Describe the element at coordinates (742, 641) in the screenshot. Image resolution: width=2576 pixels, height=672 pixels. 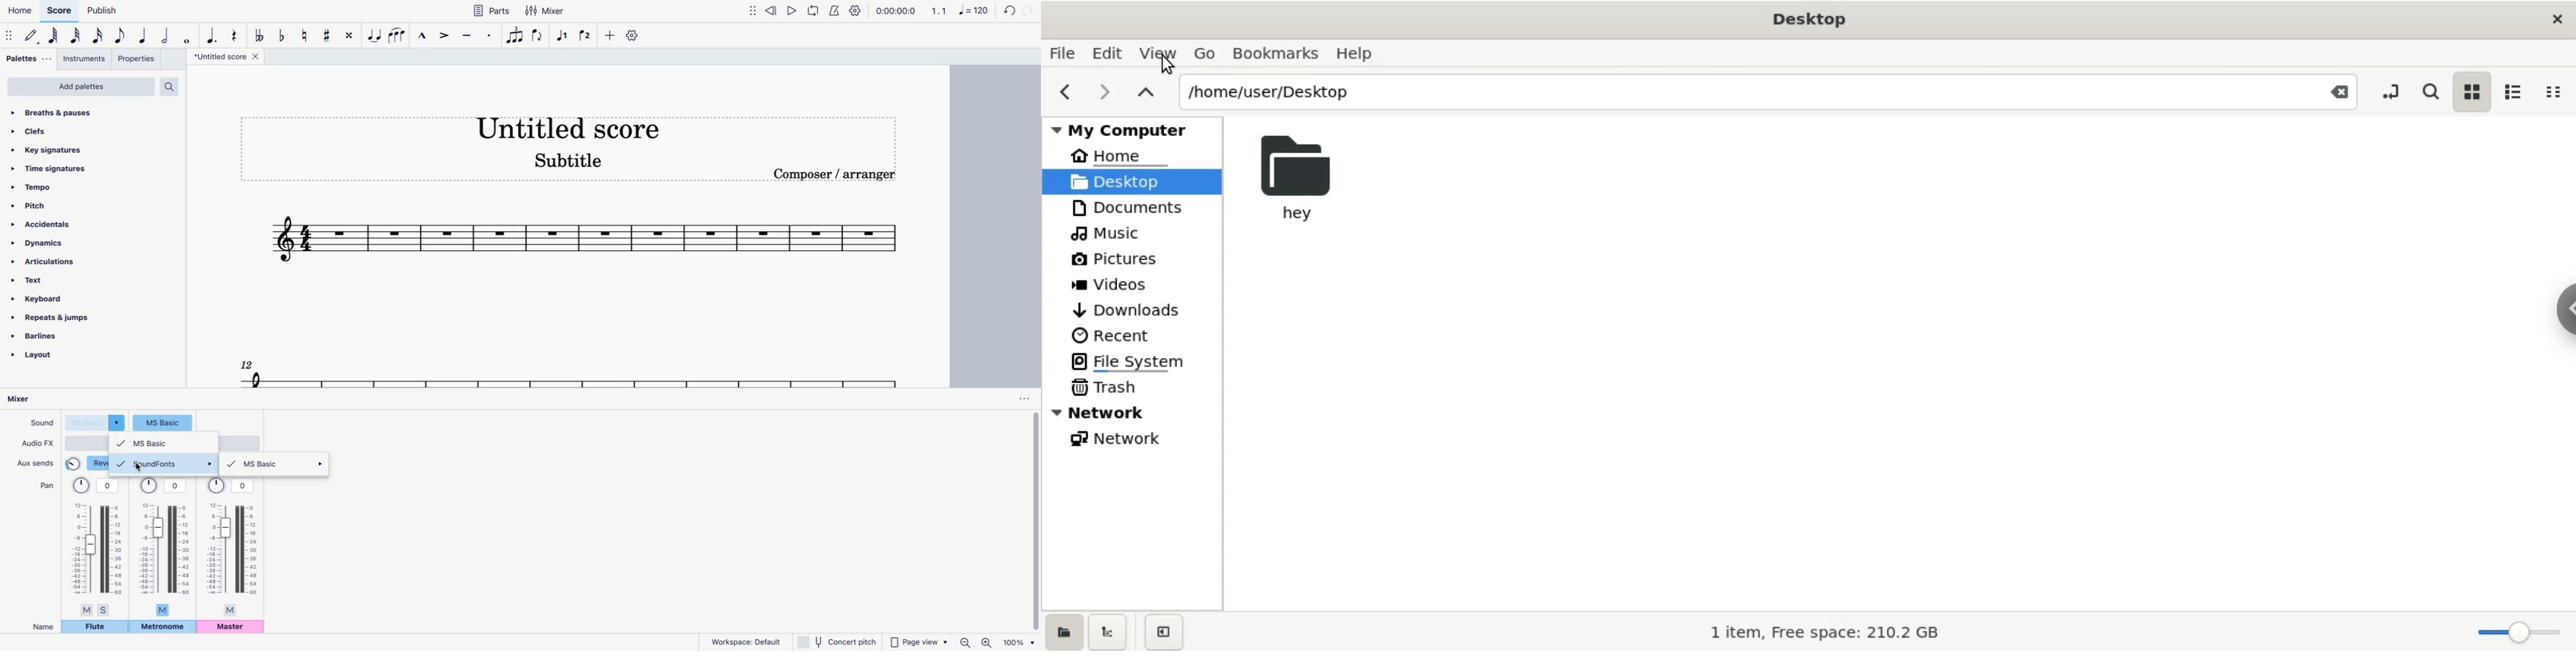
I see `workspace` at that location.